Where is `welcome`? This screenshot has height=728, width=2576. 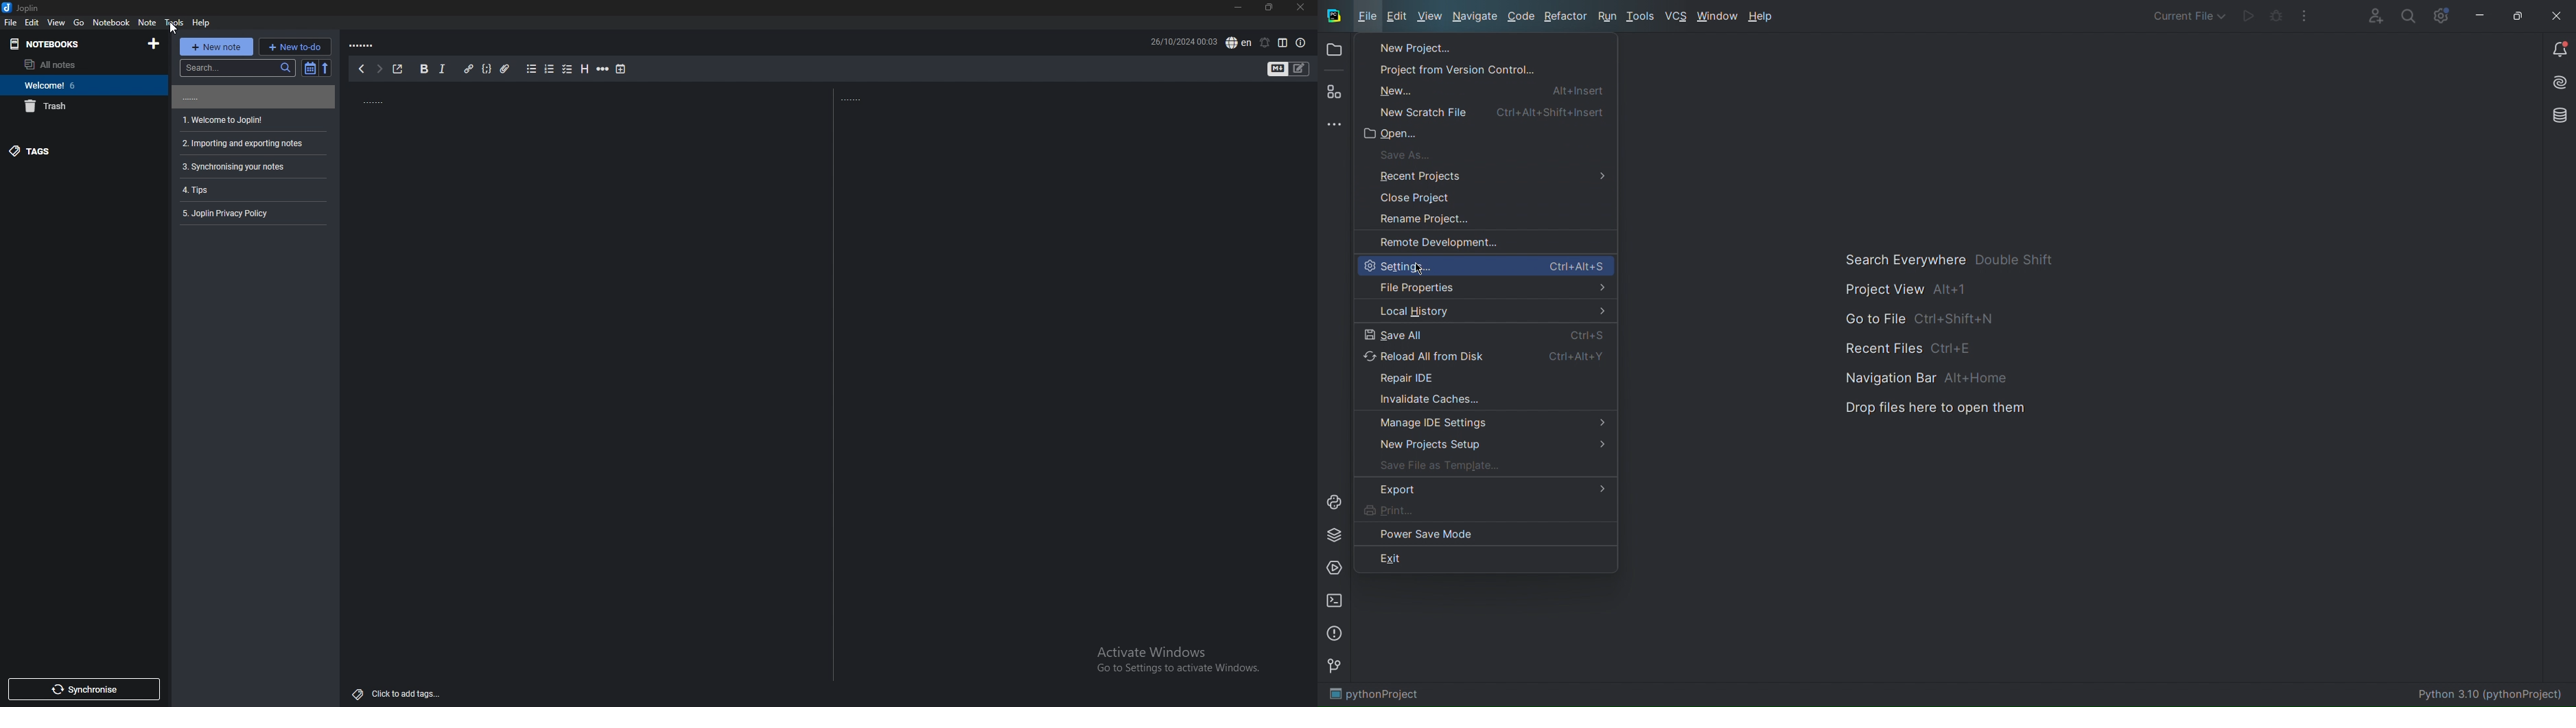
welcome is located at coordinates (80, 85).